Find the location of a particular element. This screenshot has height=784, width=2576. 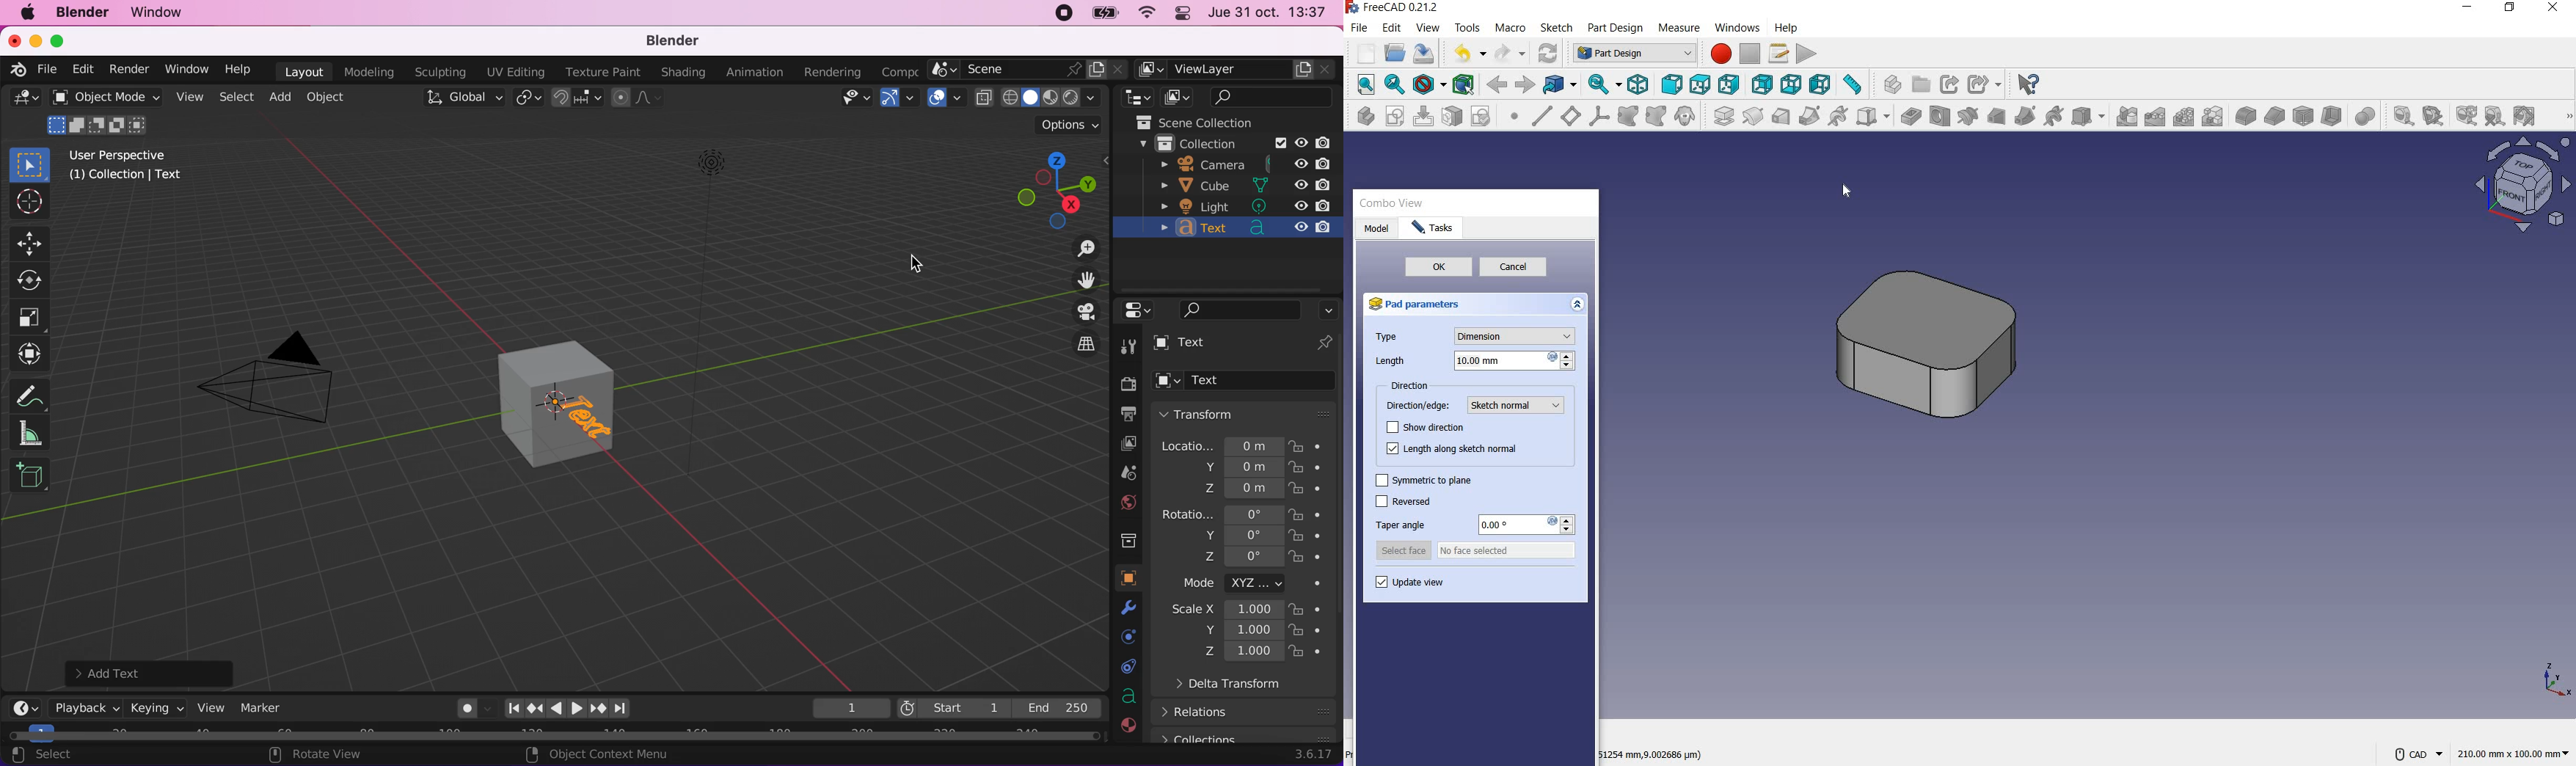

Measure is located at coordinates (1678, 26).